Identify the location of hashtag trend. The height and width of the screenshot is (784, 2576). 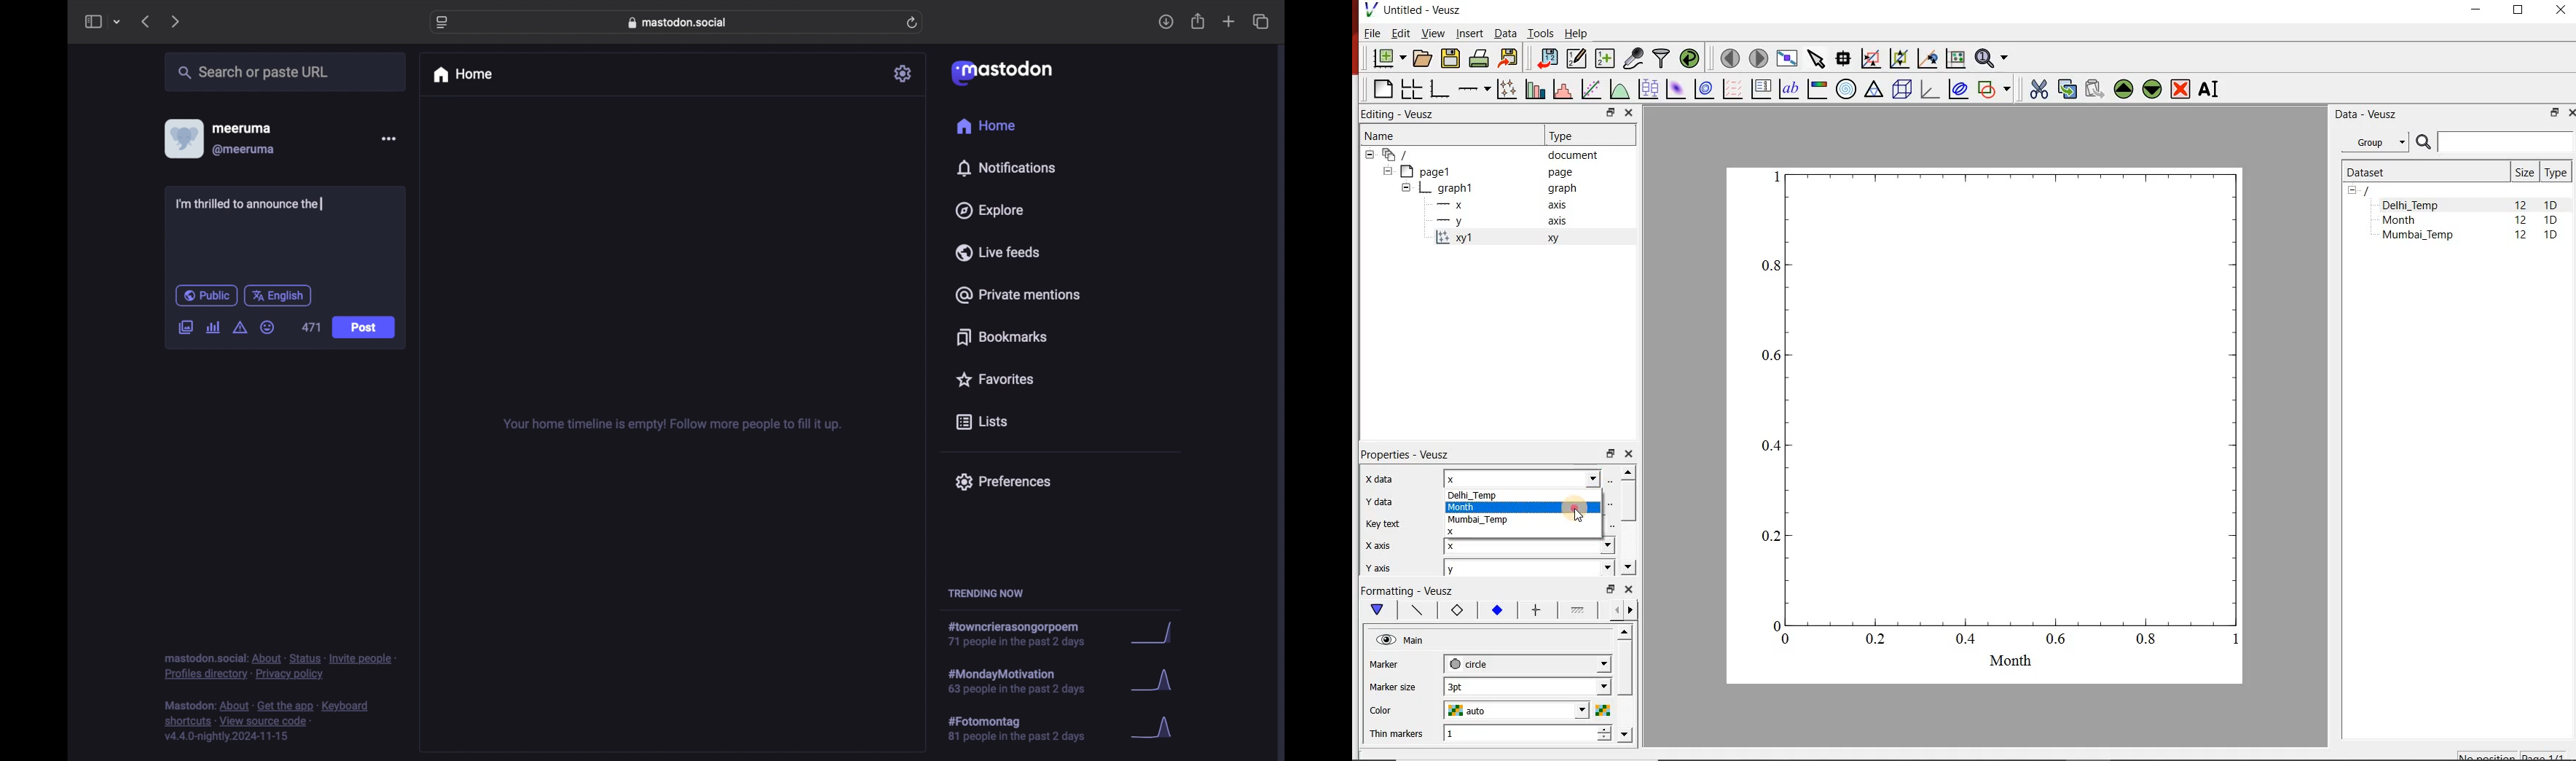
(1022, 634).